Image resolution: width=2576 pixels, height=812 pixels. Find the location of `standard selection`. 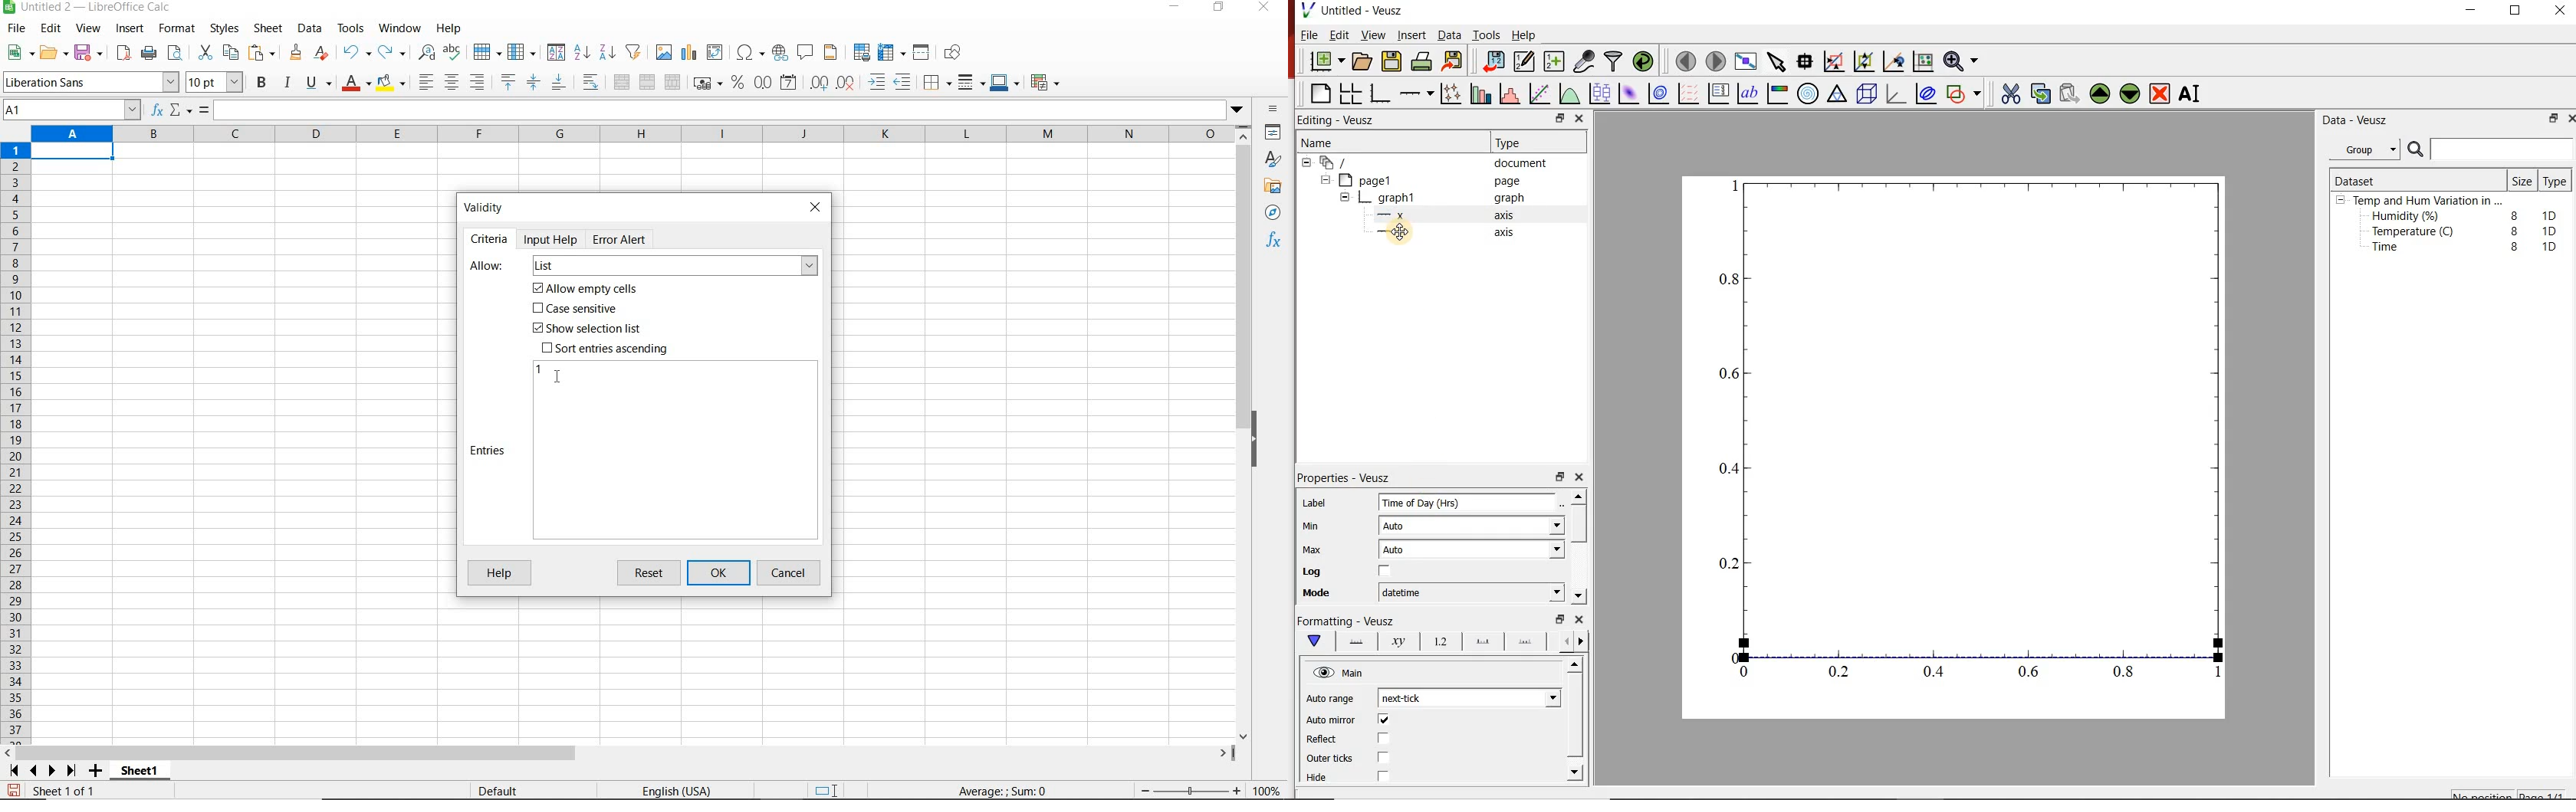

standard selection is located at coordinates (827, 792).